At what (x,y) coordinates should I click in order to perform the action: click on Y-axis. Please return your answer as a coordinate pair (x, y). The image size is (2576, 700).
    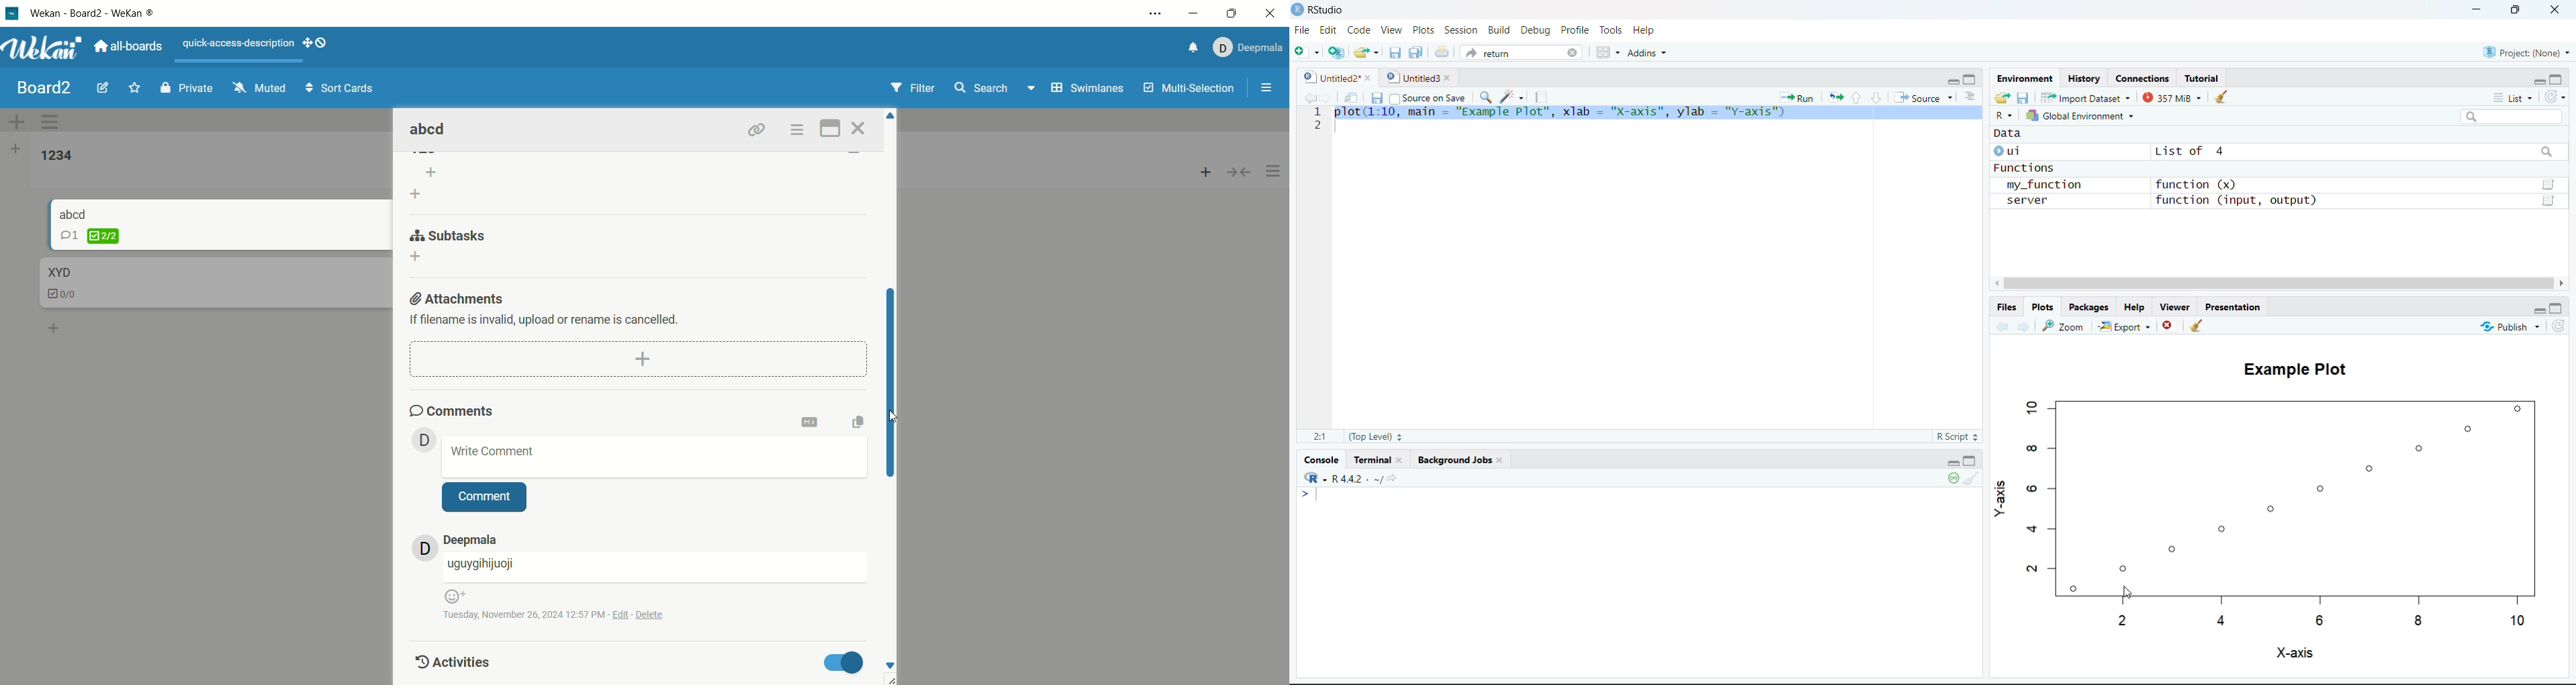
    Looking at the image, I should click on (2000, 497).